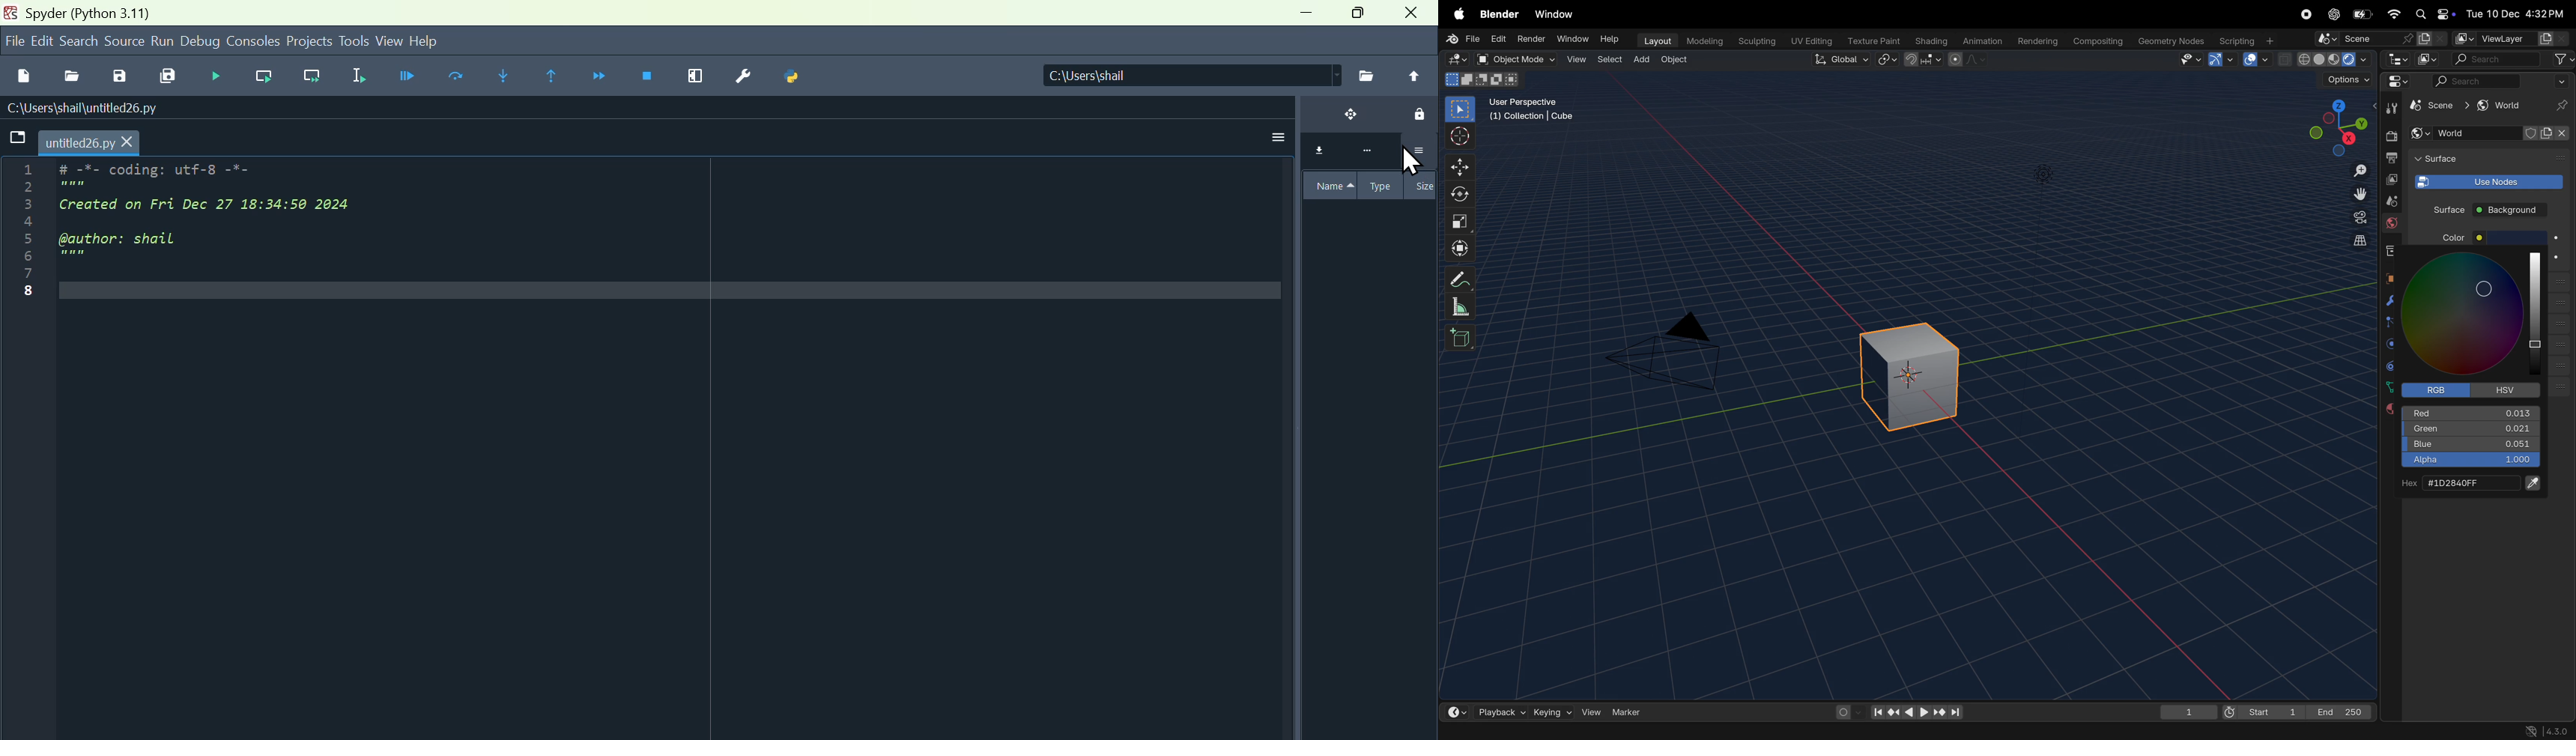 The width and height of the screenshot is (2576, 756). I want to click on Debug file, so click(403, 76).